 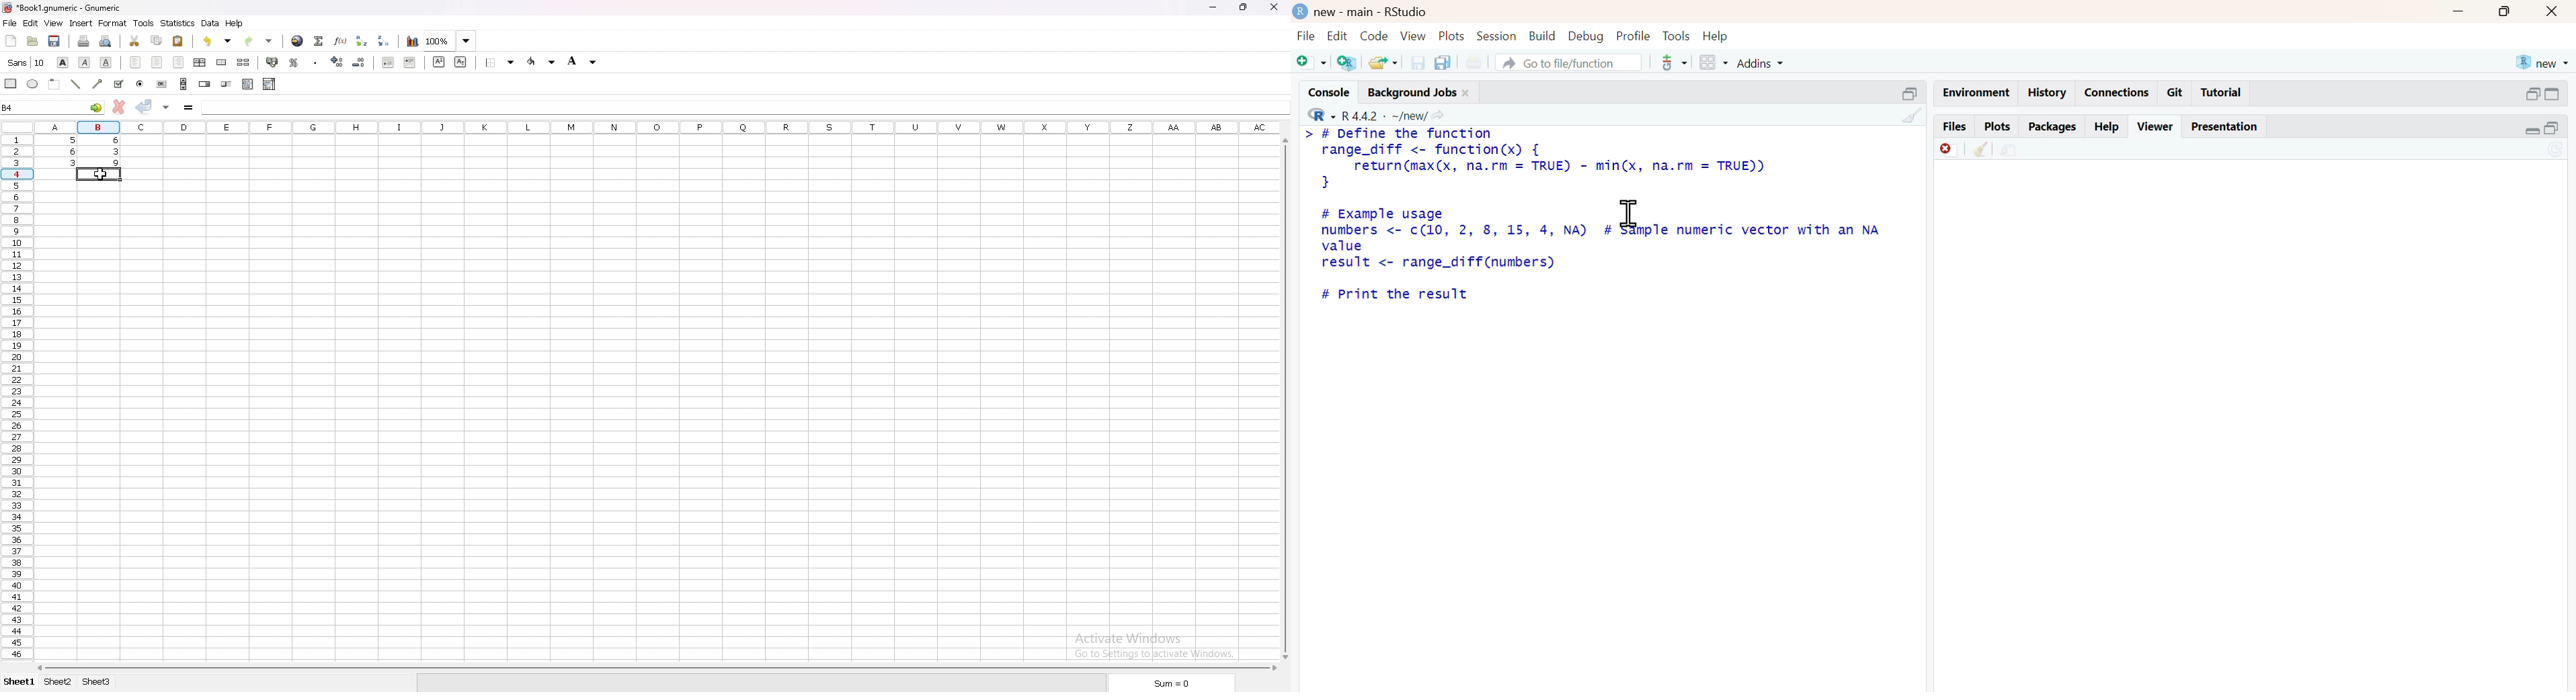 I want to click on tutorial, so click(x=2223, y=93).